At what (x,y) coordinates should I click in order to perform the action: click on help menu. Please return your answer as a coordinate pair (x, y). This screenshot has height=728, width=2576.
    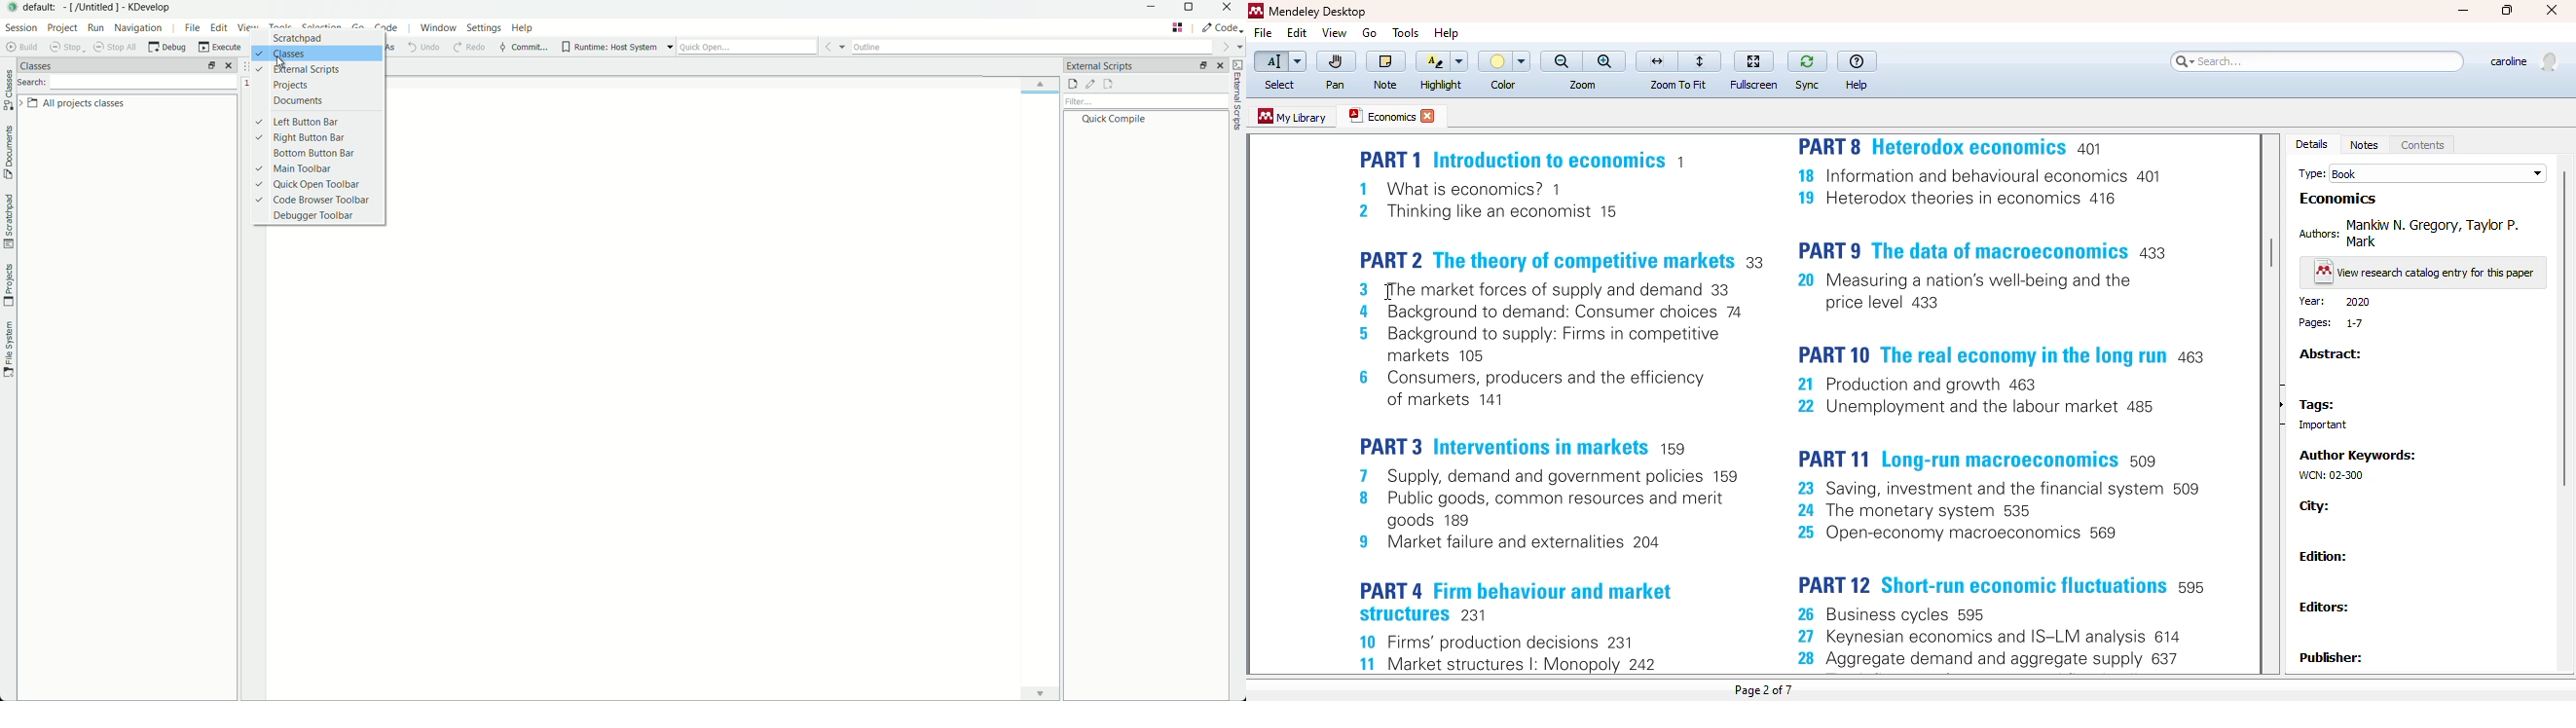
    Looking at the image, I should click on (522, 28).